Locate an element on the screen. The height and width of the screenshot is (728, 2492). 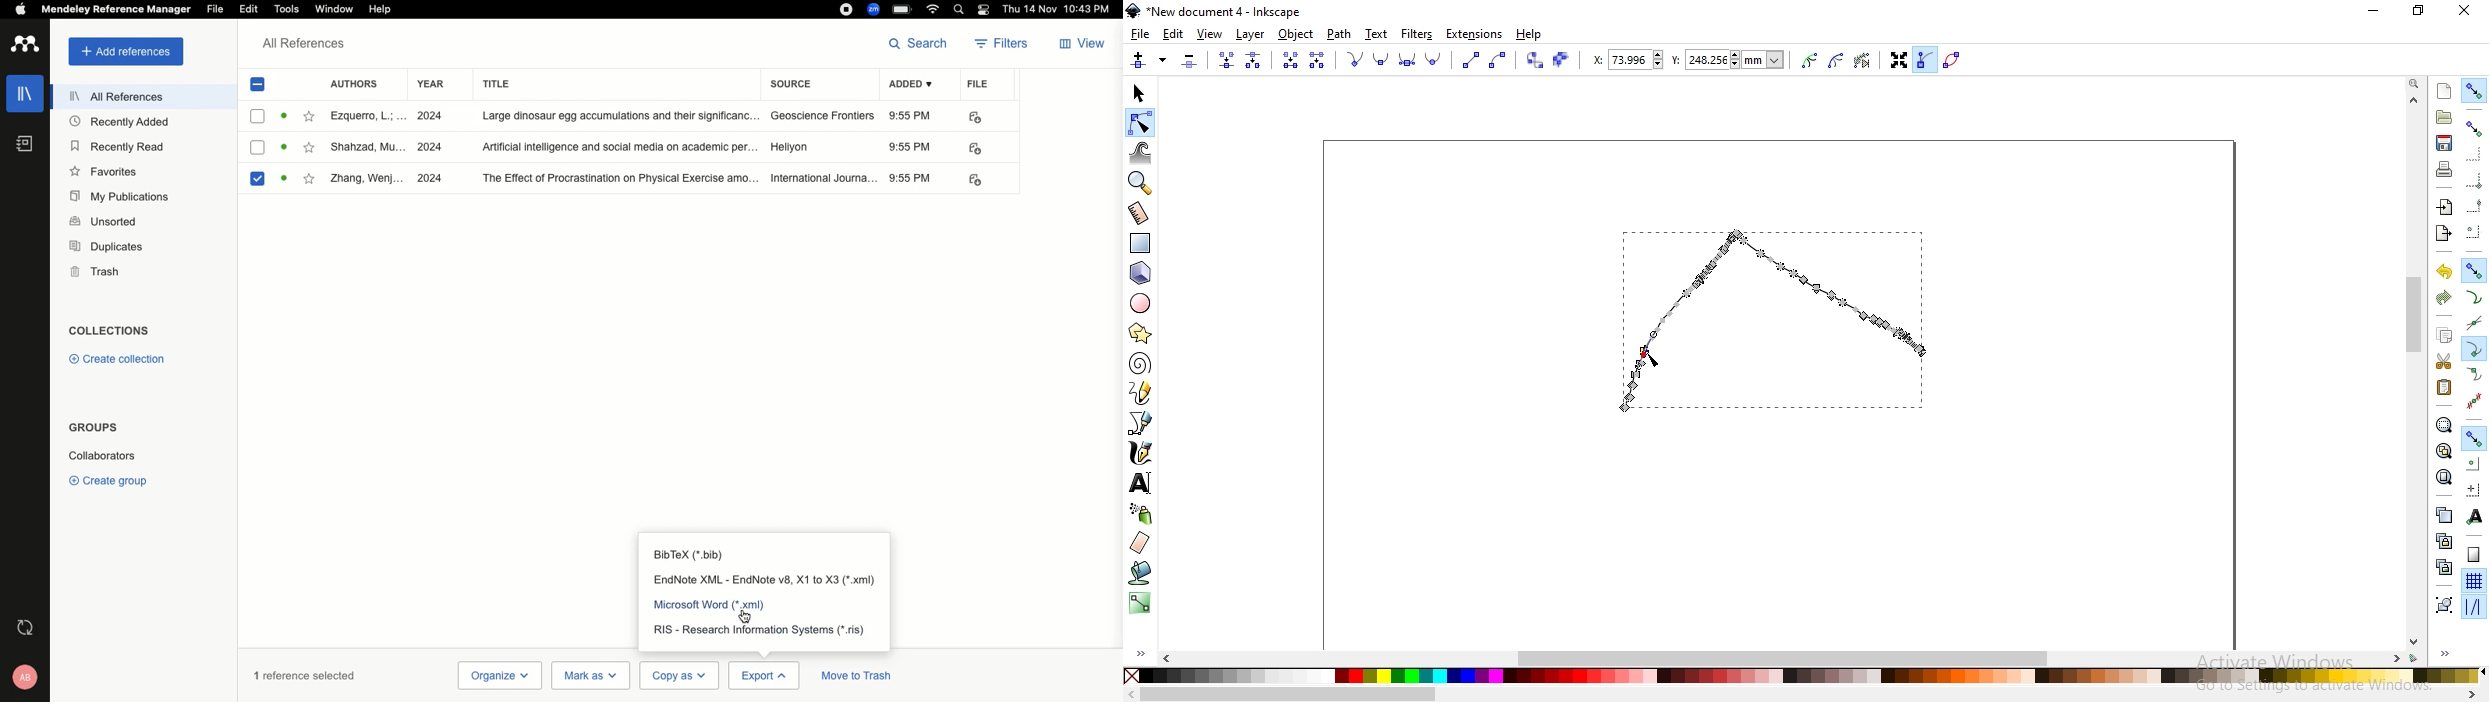
Y coordinate of selected node is located at coordinates (1732, 62).